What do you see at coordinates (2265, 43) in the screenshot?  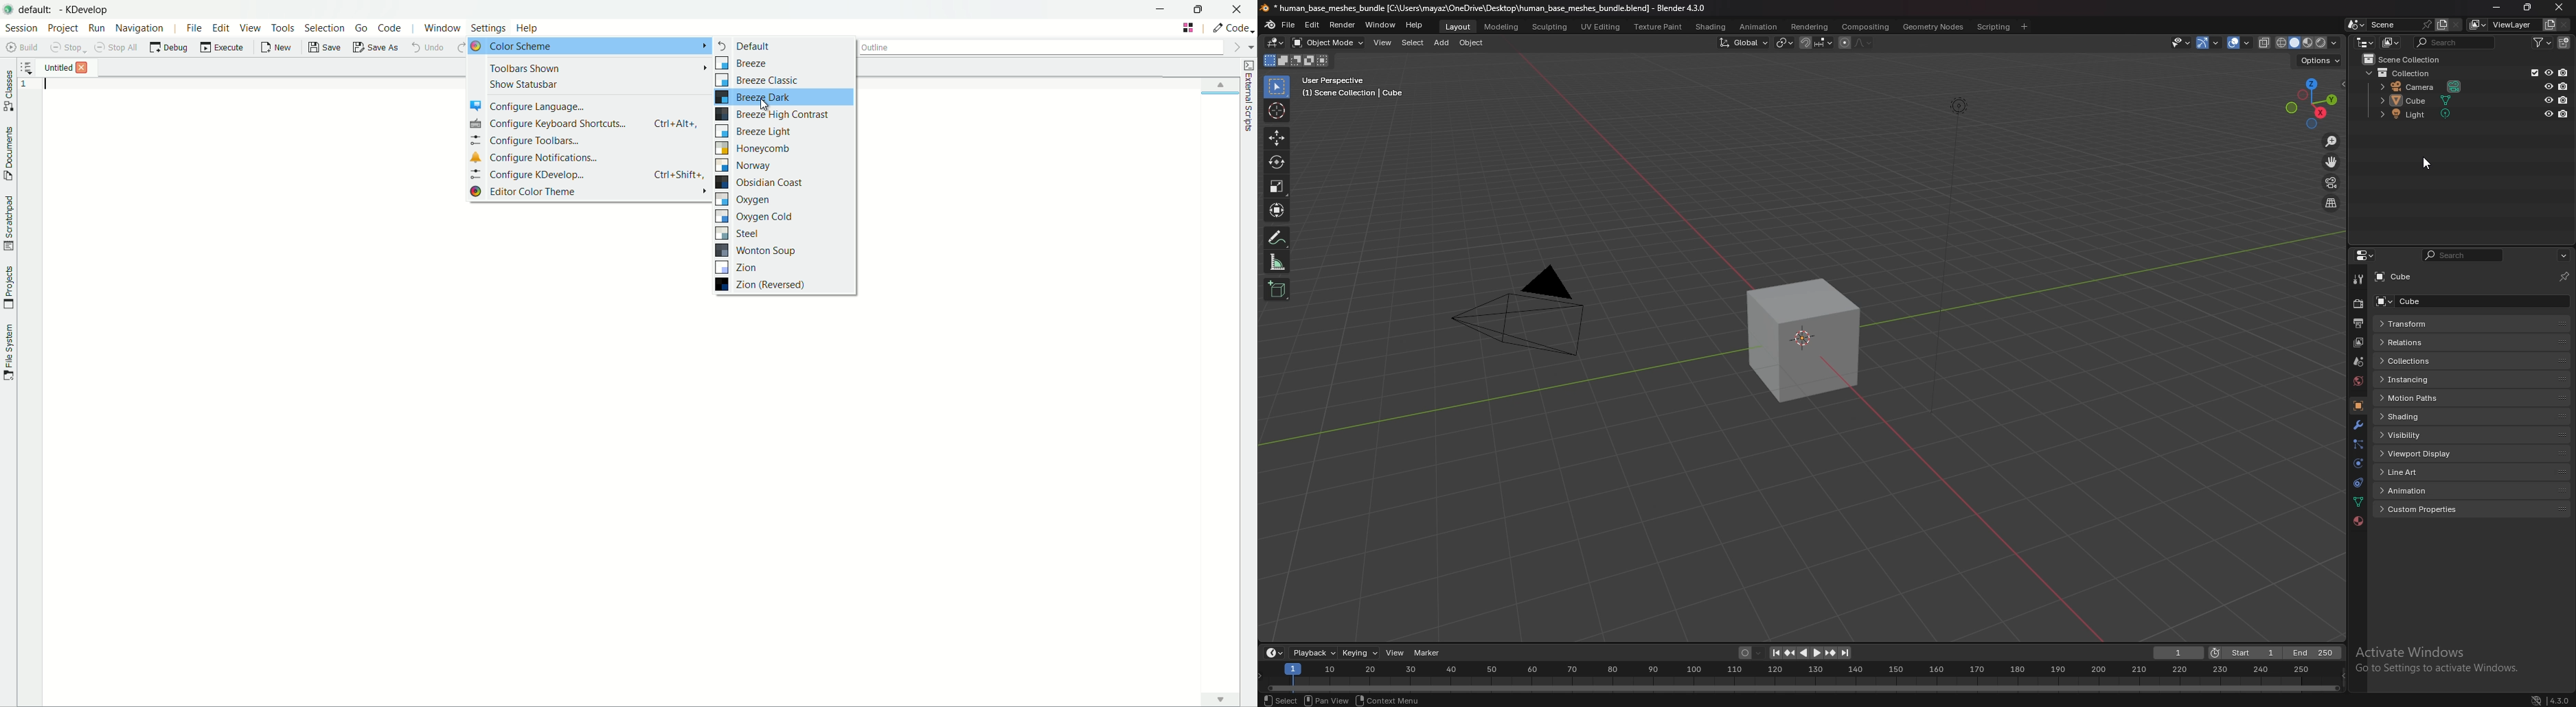 I see `toggle xray` at bounding box center [2265, 43].